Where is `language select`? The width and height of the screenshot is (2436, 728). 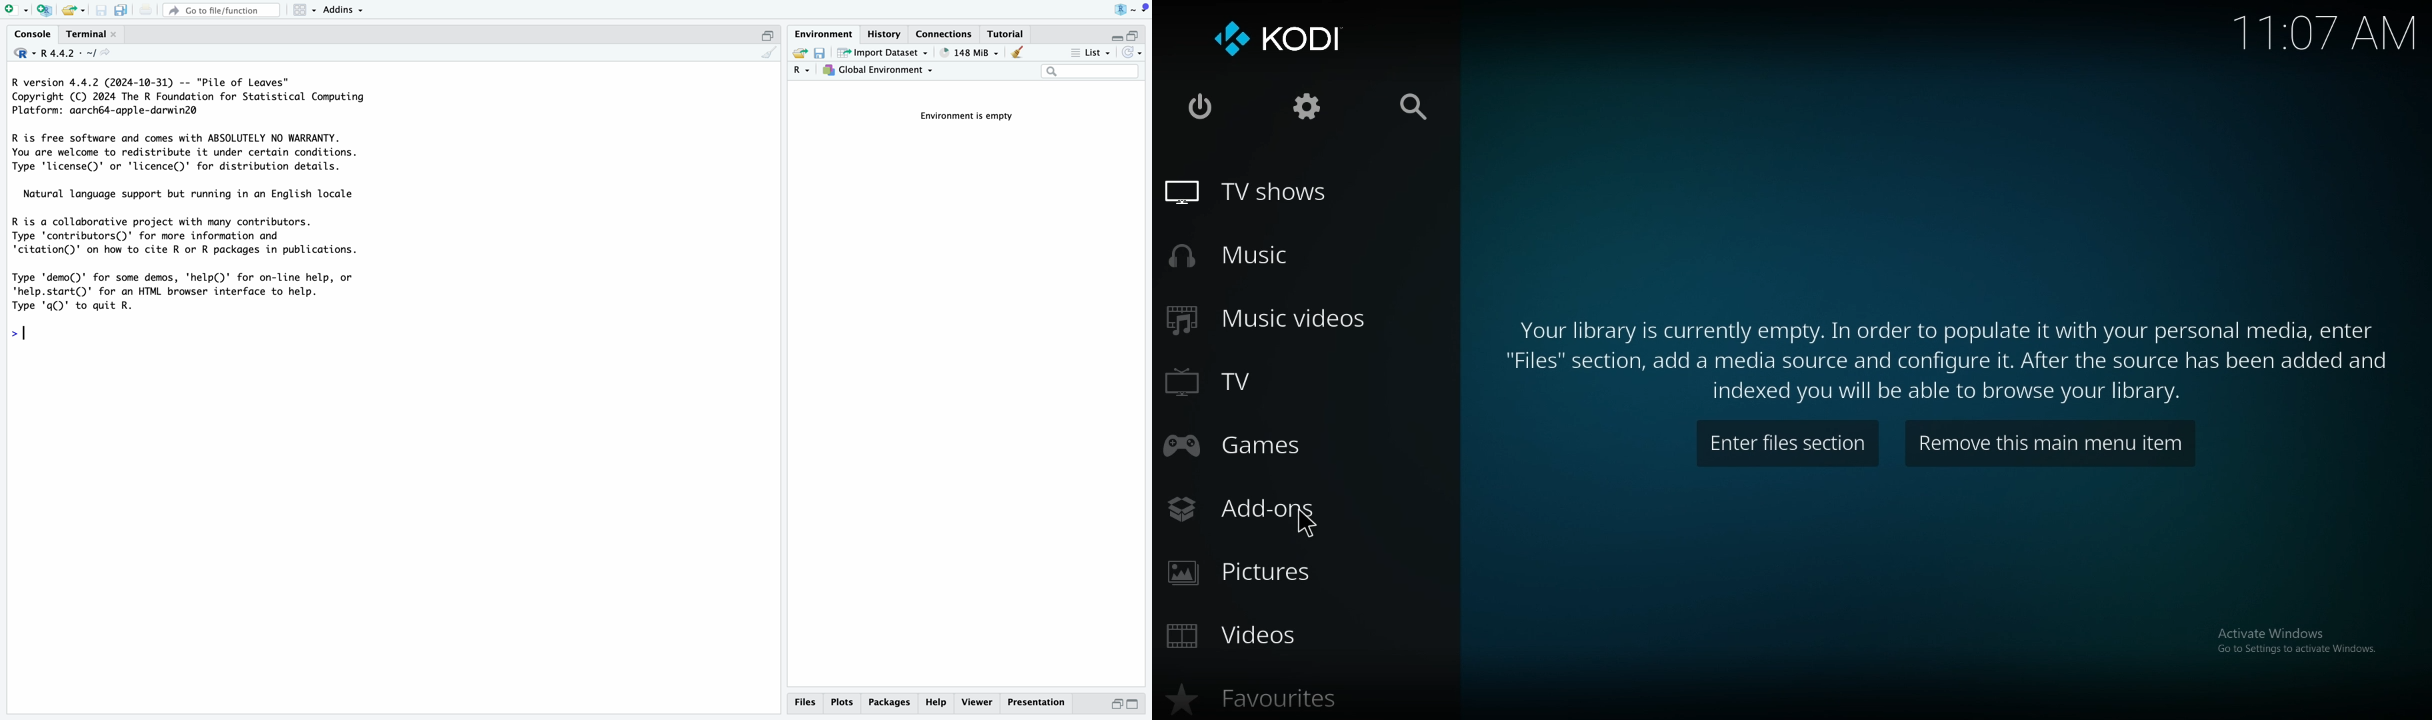 language select is located at coordinates (802, 72).